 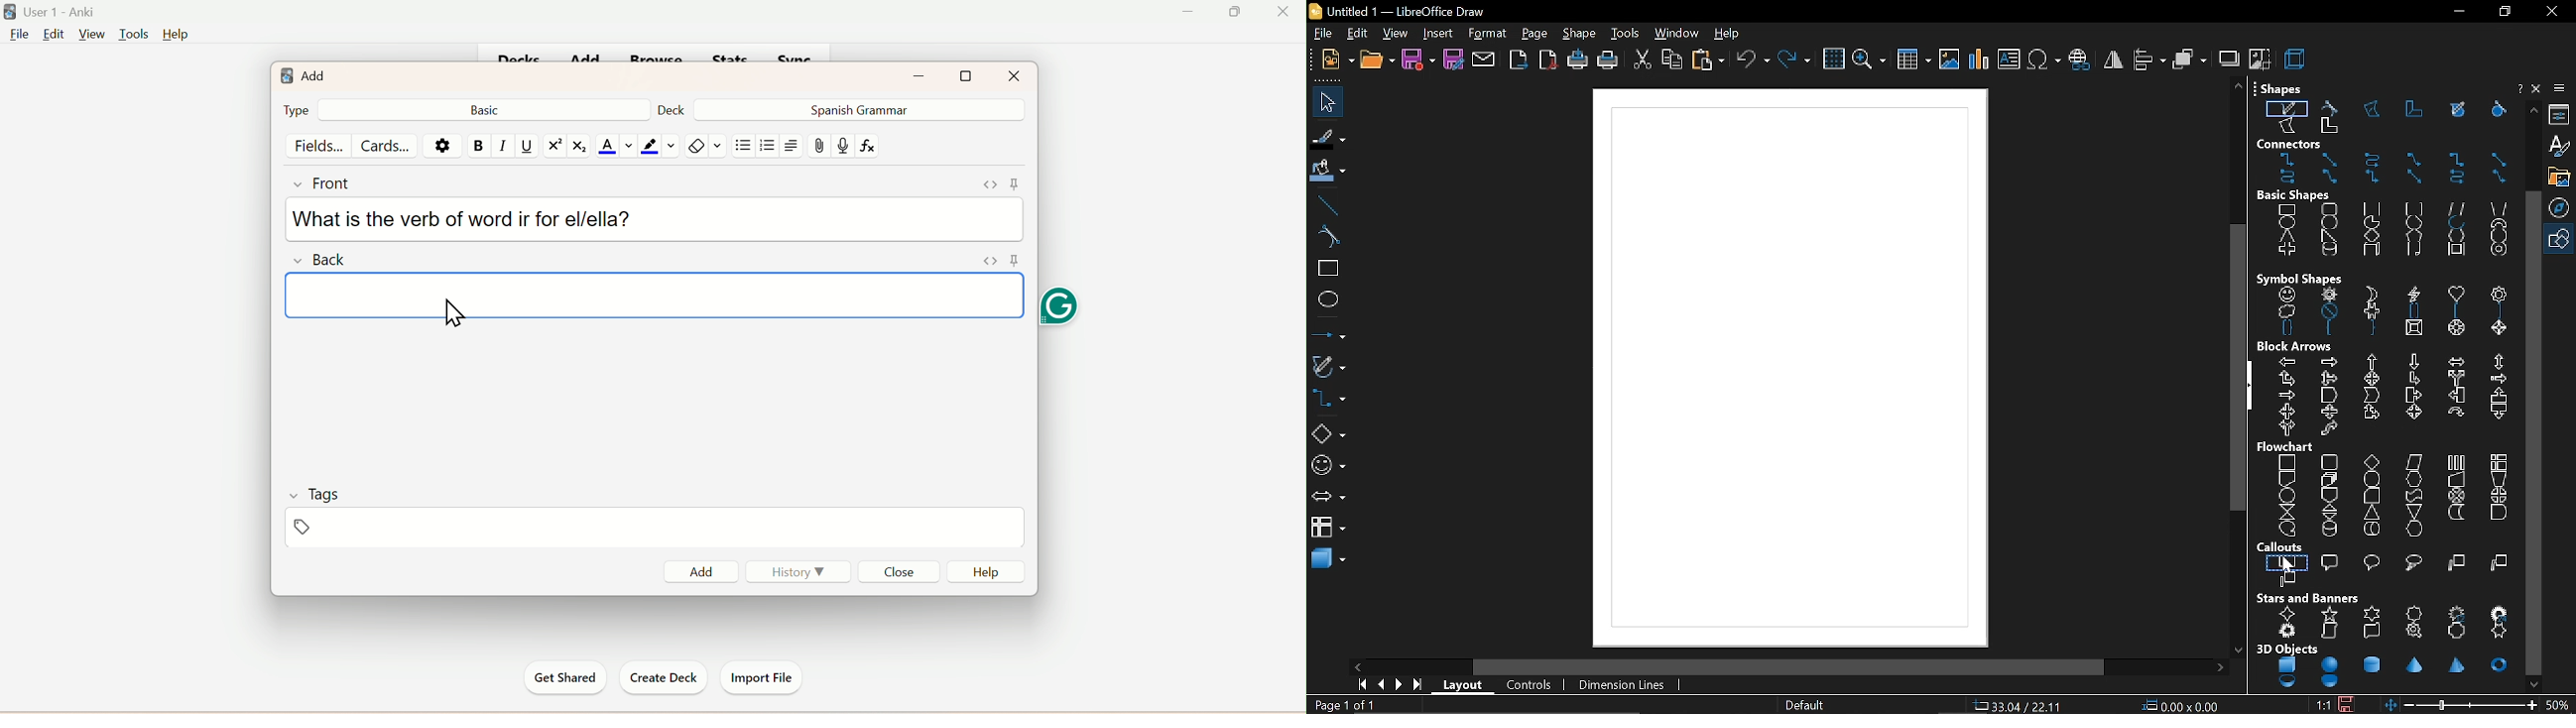 I want to click on decision, so click(x=2372, y=461).